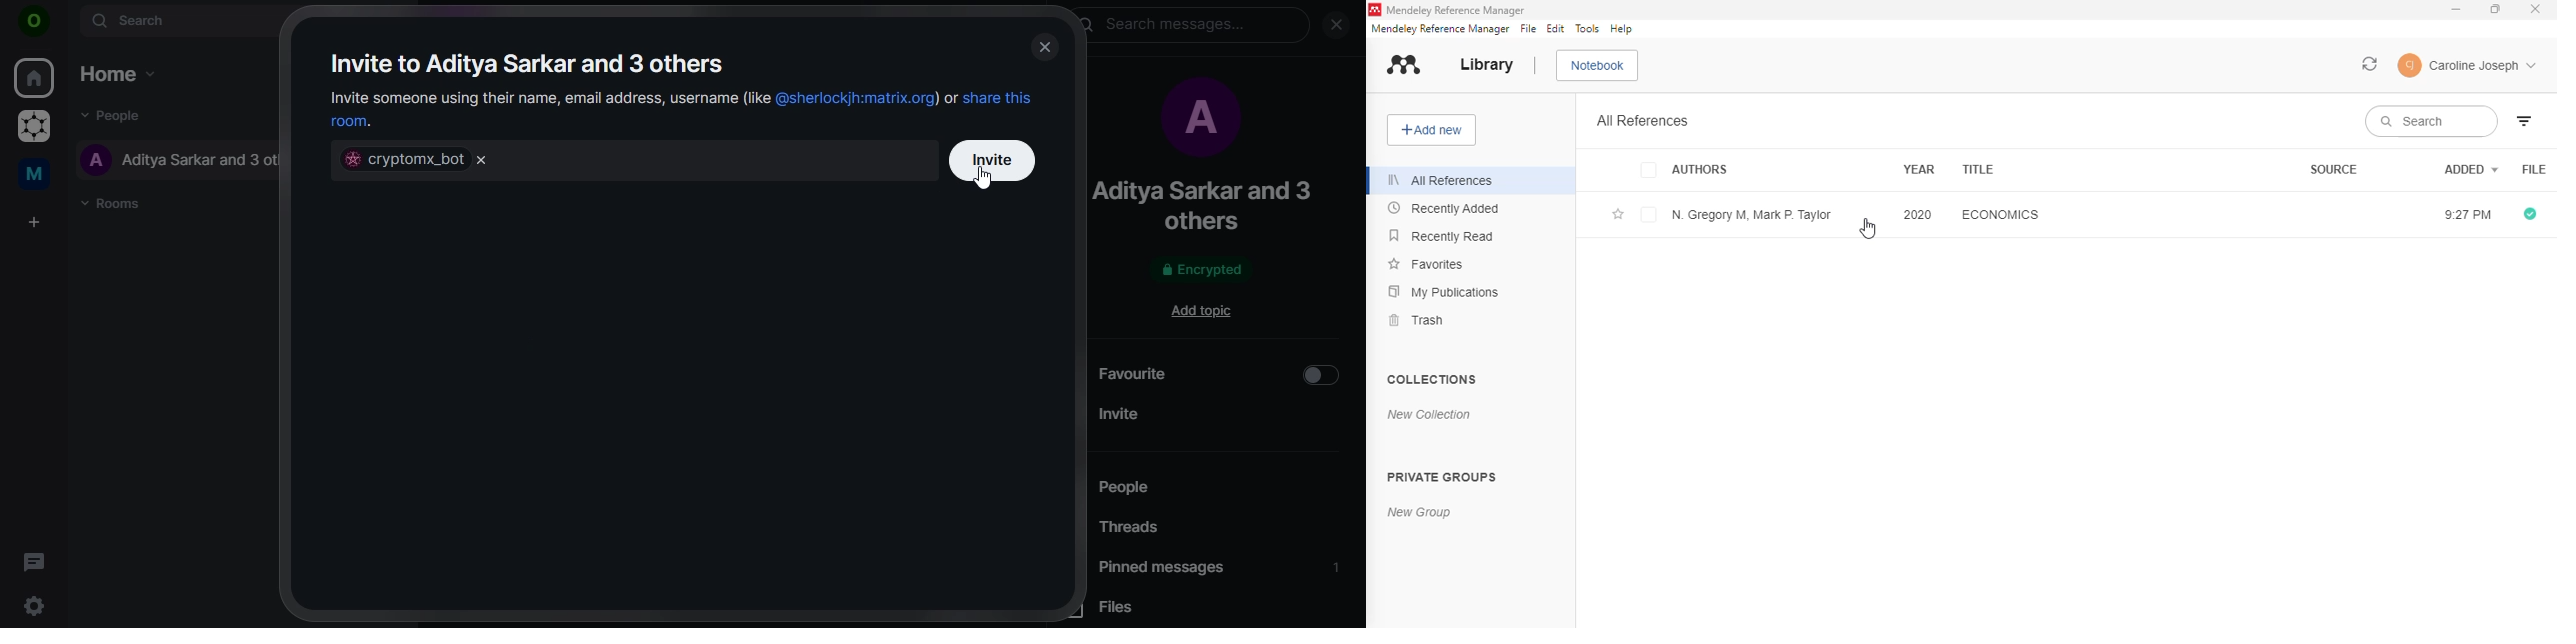 This screenshot has width=2576, height=644. I want to click on all files downloaded, so click(2530, 214).